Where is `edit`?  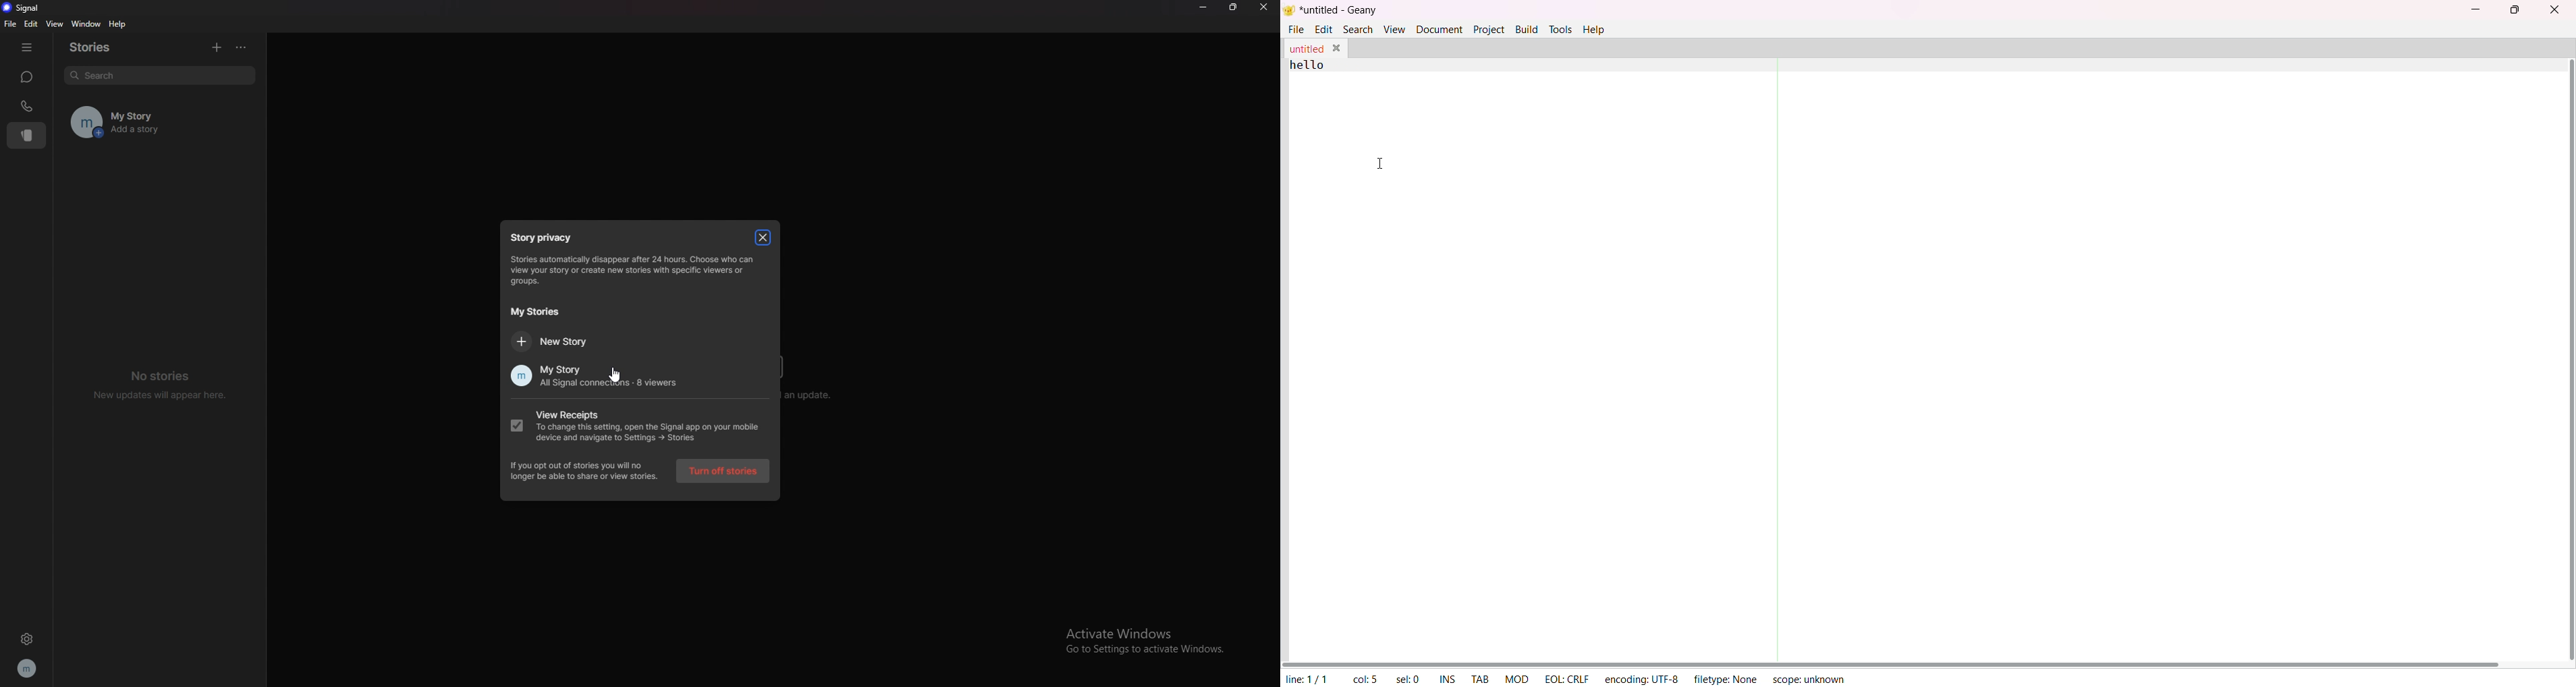 edit is located at coordinates (31, 23).